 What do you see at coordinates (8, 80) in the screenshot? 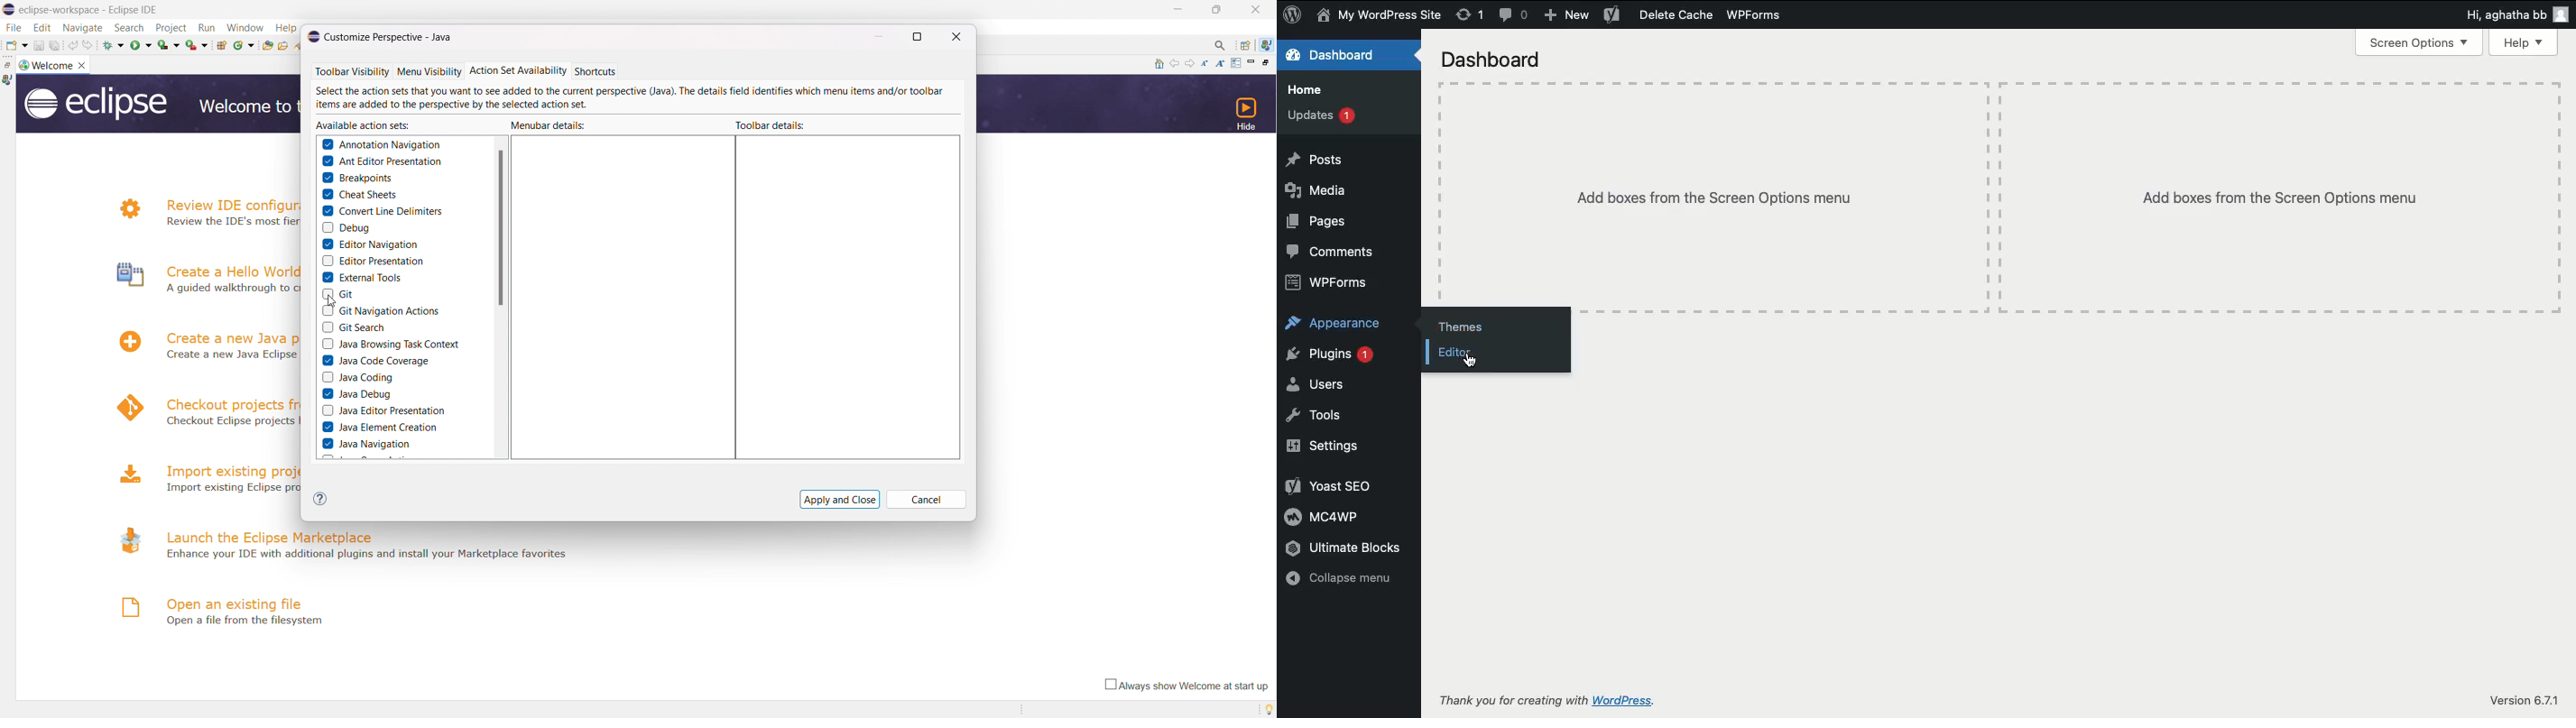
I see `java` at bounding box center [8, 80].